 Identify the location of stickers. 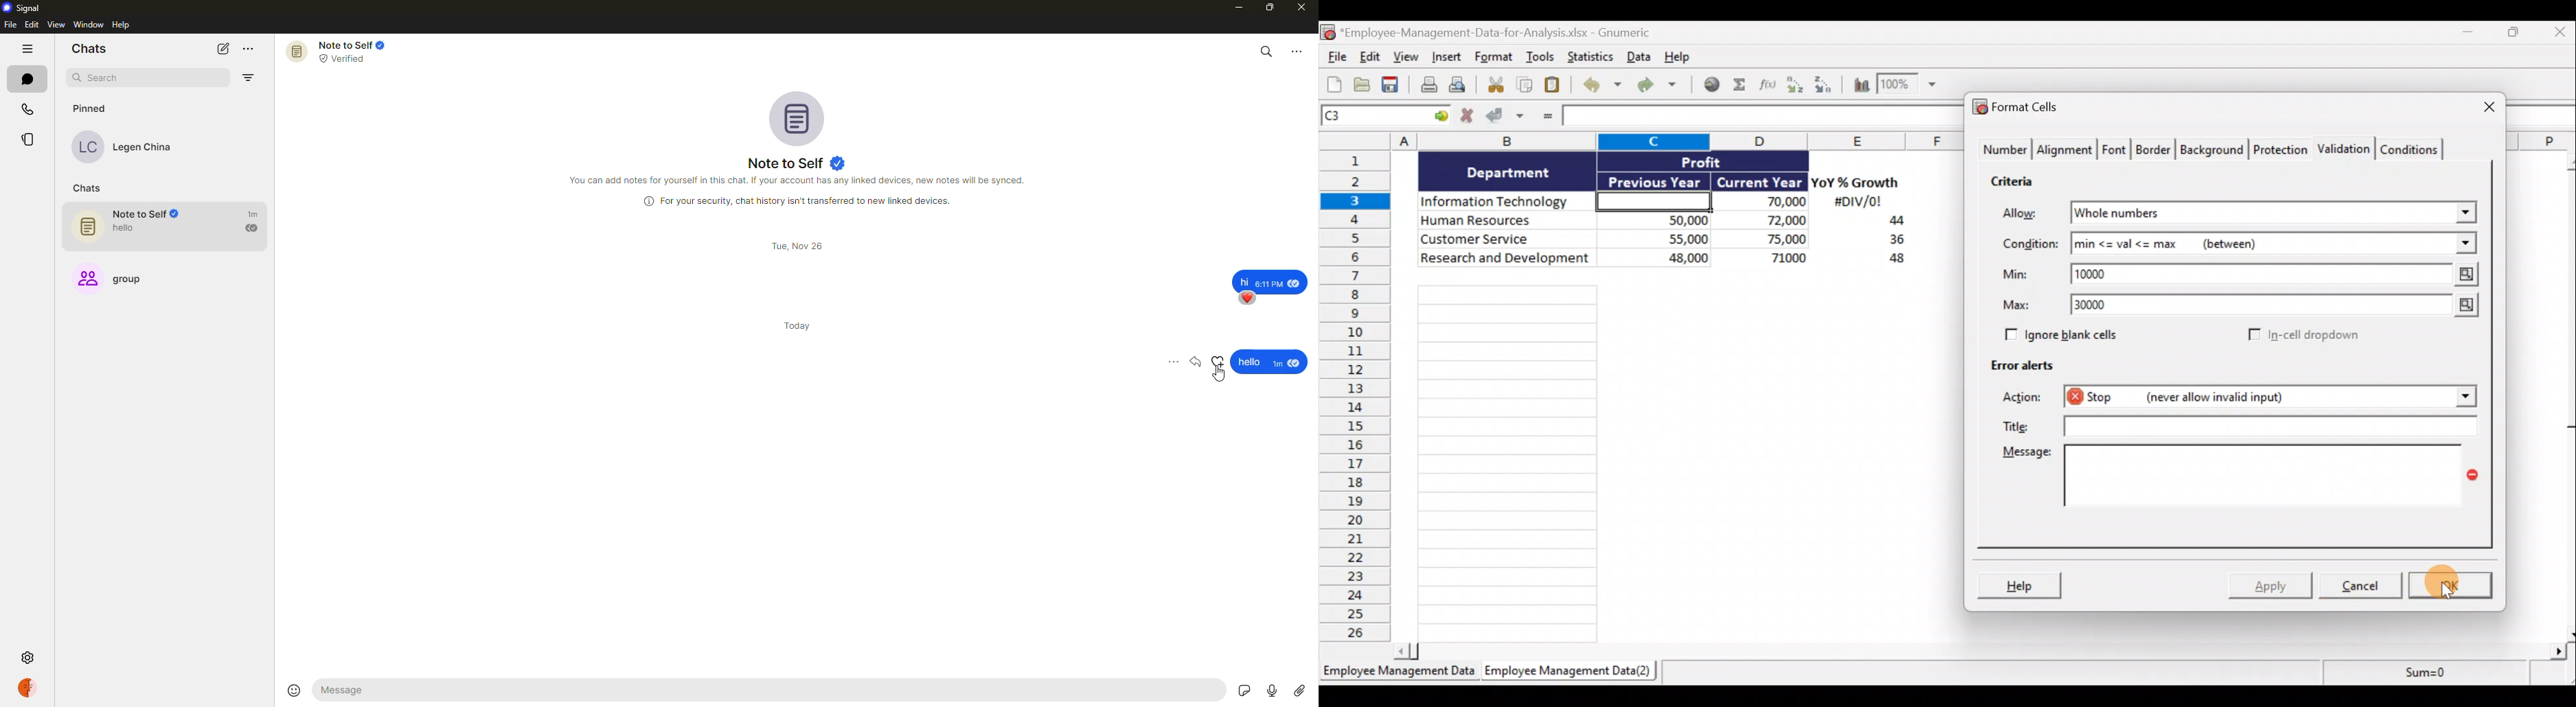
(1240, 689).